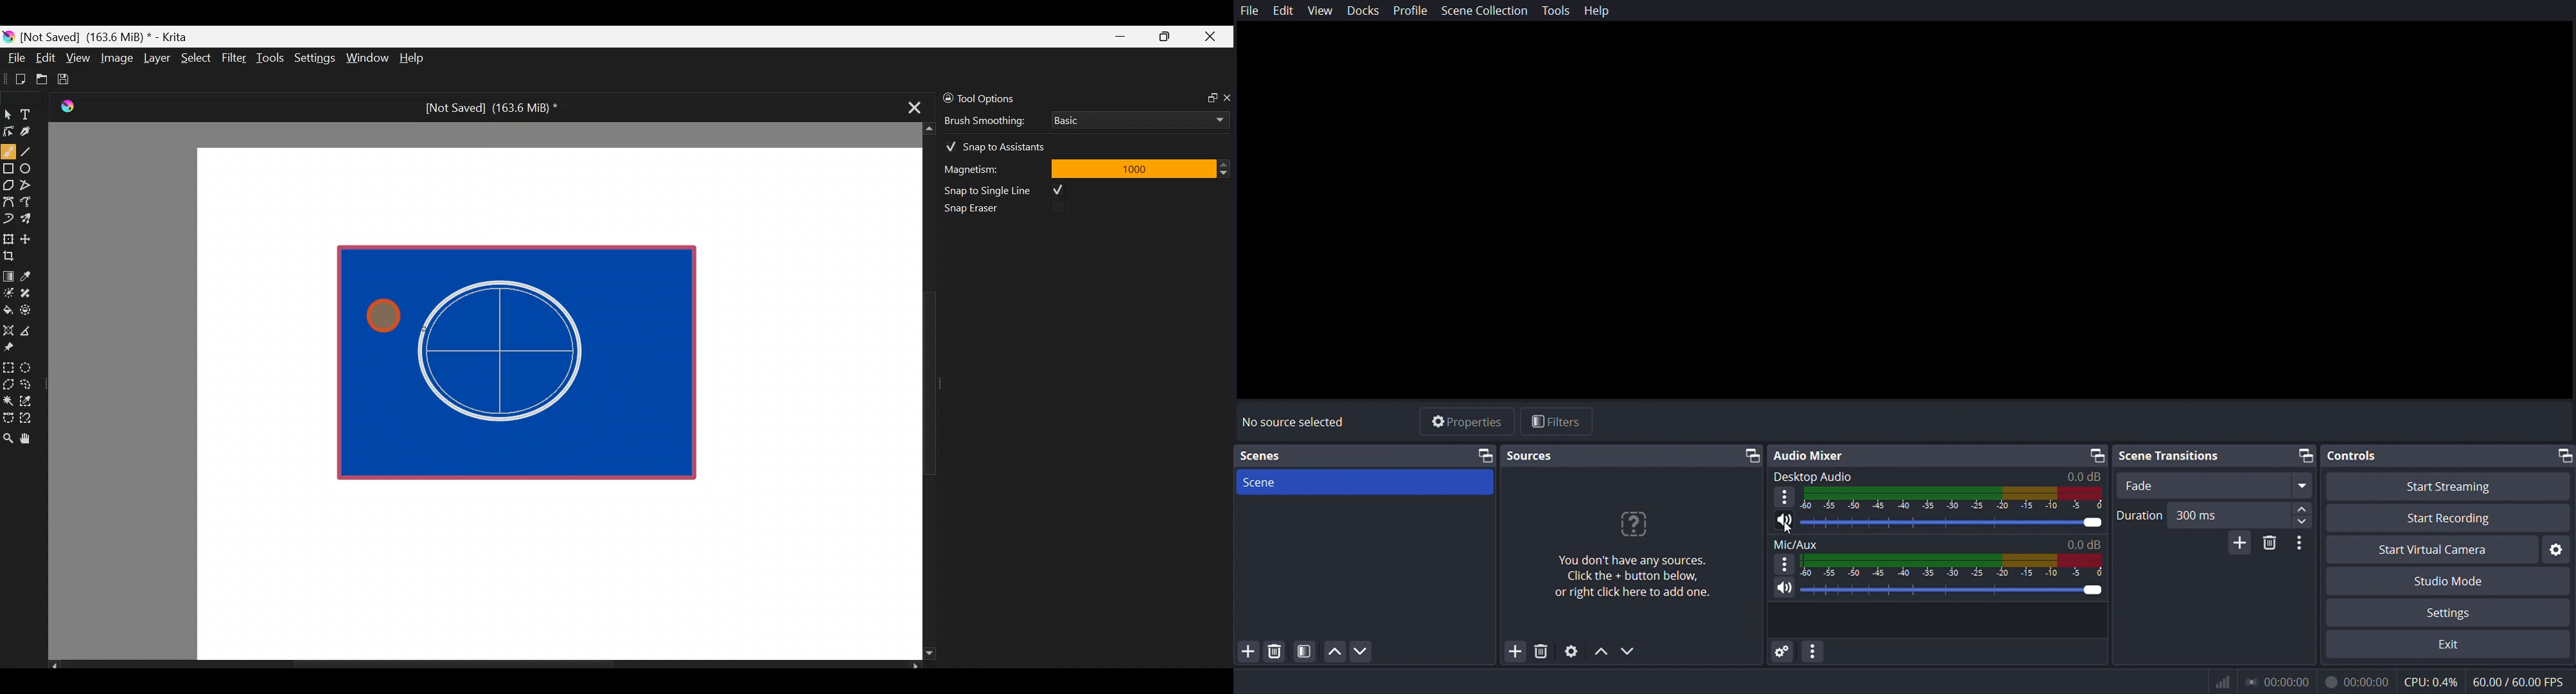  What do you see at coordinates (8, 170) in the screenshot?
I see `Rectangle tool` at bounding box center [8, 170].